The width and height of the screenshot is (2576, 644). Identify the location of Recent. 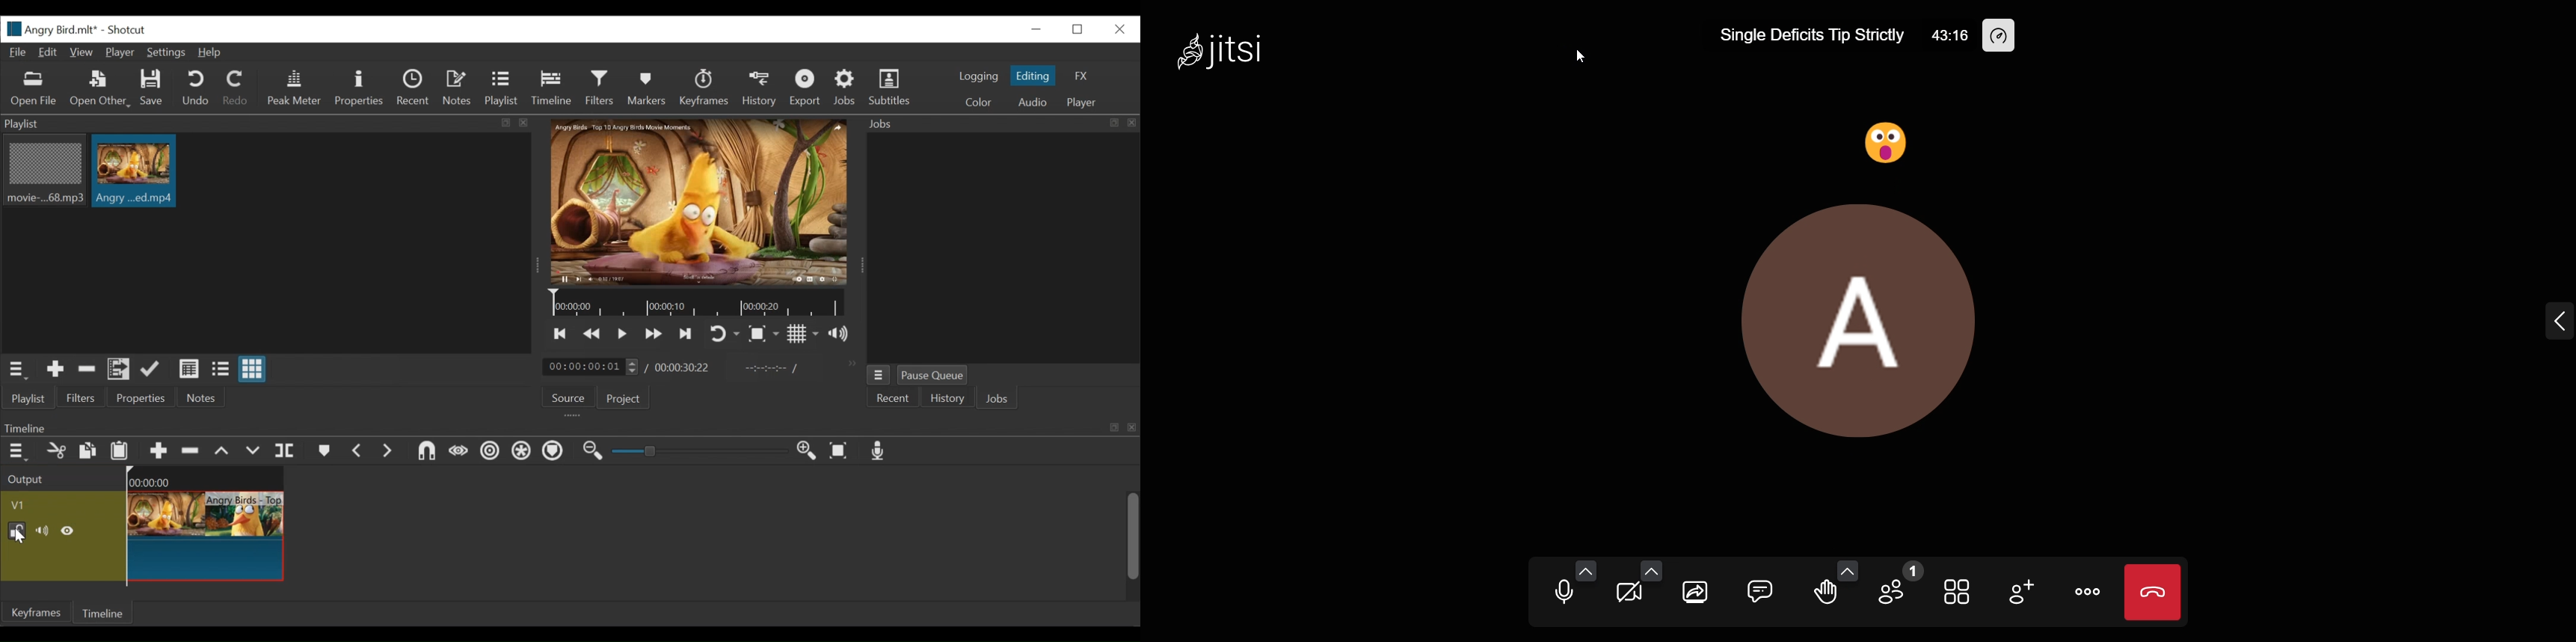
(893, 398).